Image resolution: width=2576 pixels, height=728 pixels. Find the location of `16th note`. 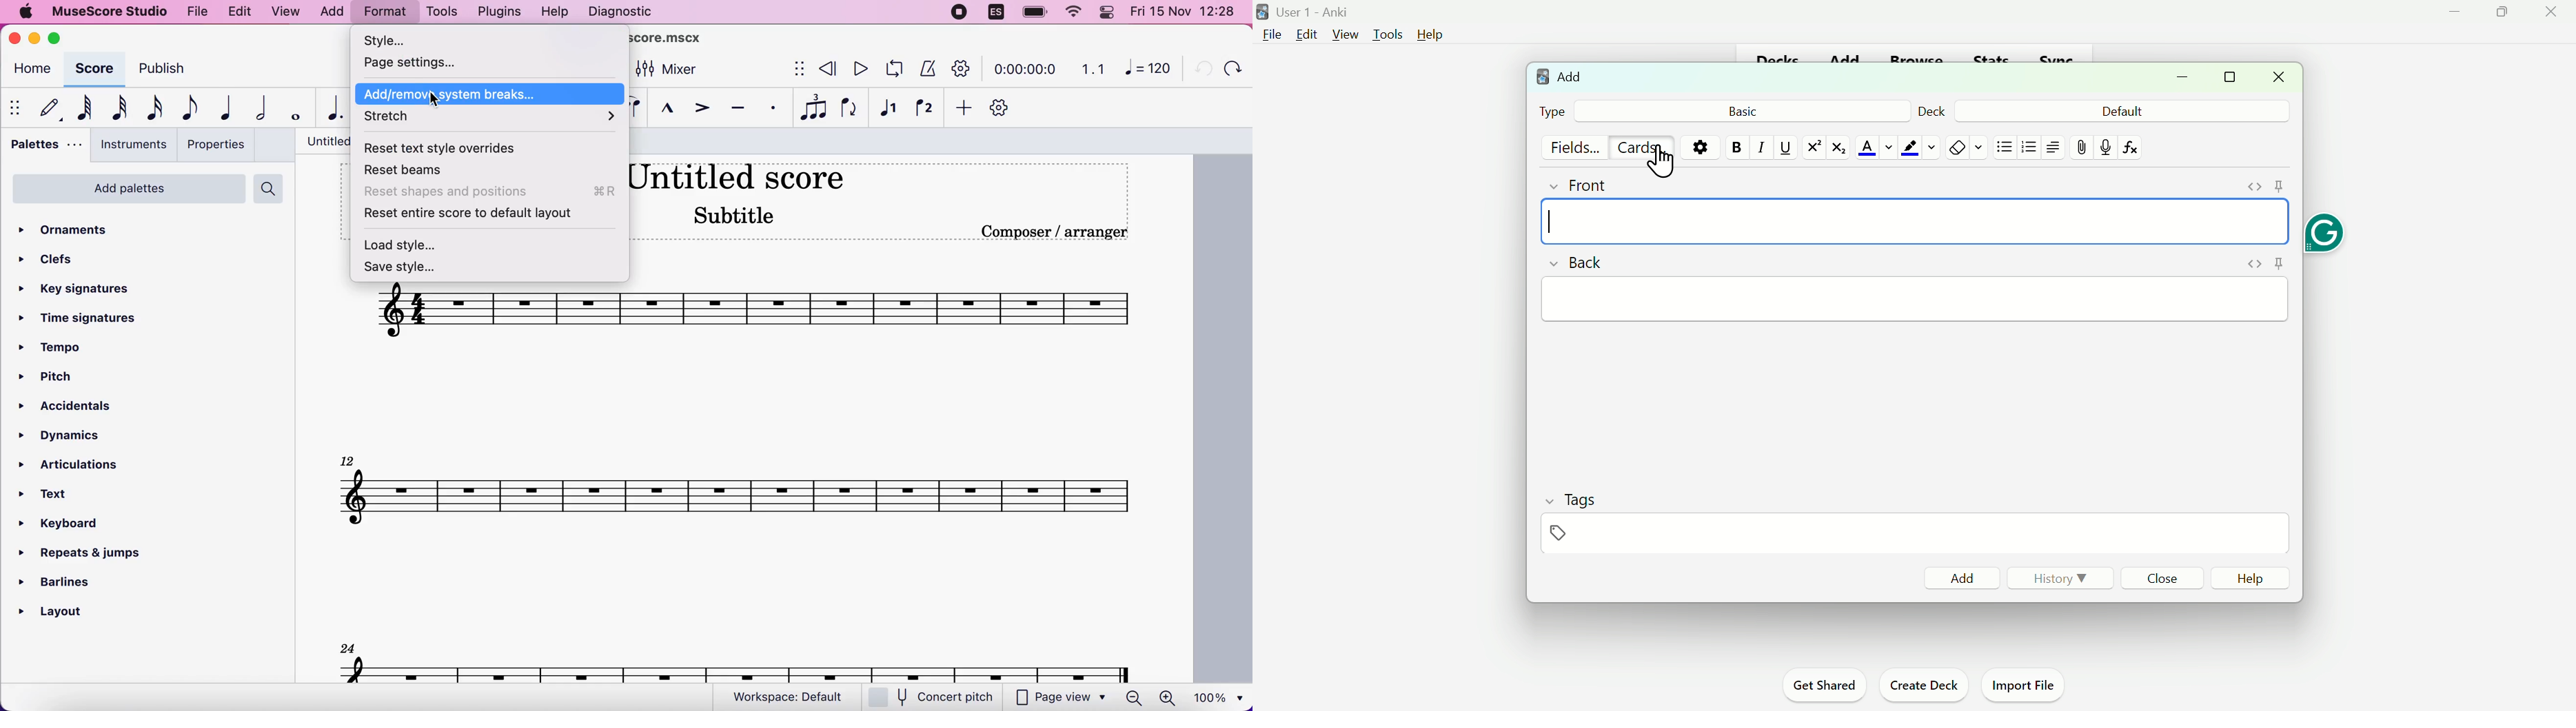

16th note is located at coordinates (153, 109).